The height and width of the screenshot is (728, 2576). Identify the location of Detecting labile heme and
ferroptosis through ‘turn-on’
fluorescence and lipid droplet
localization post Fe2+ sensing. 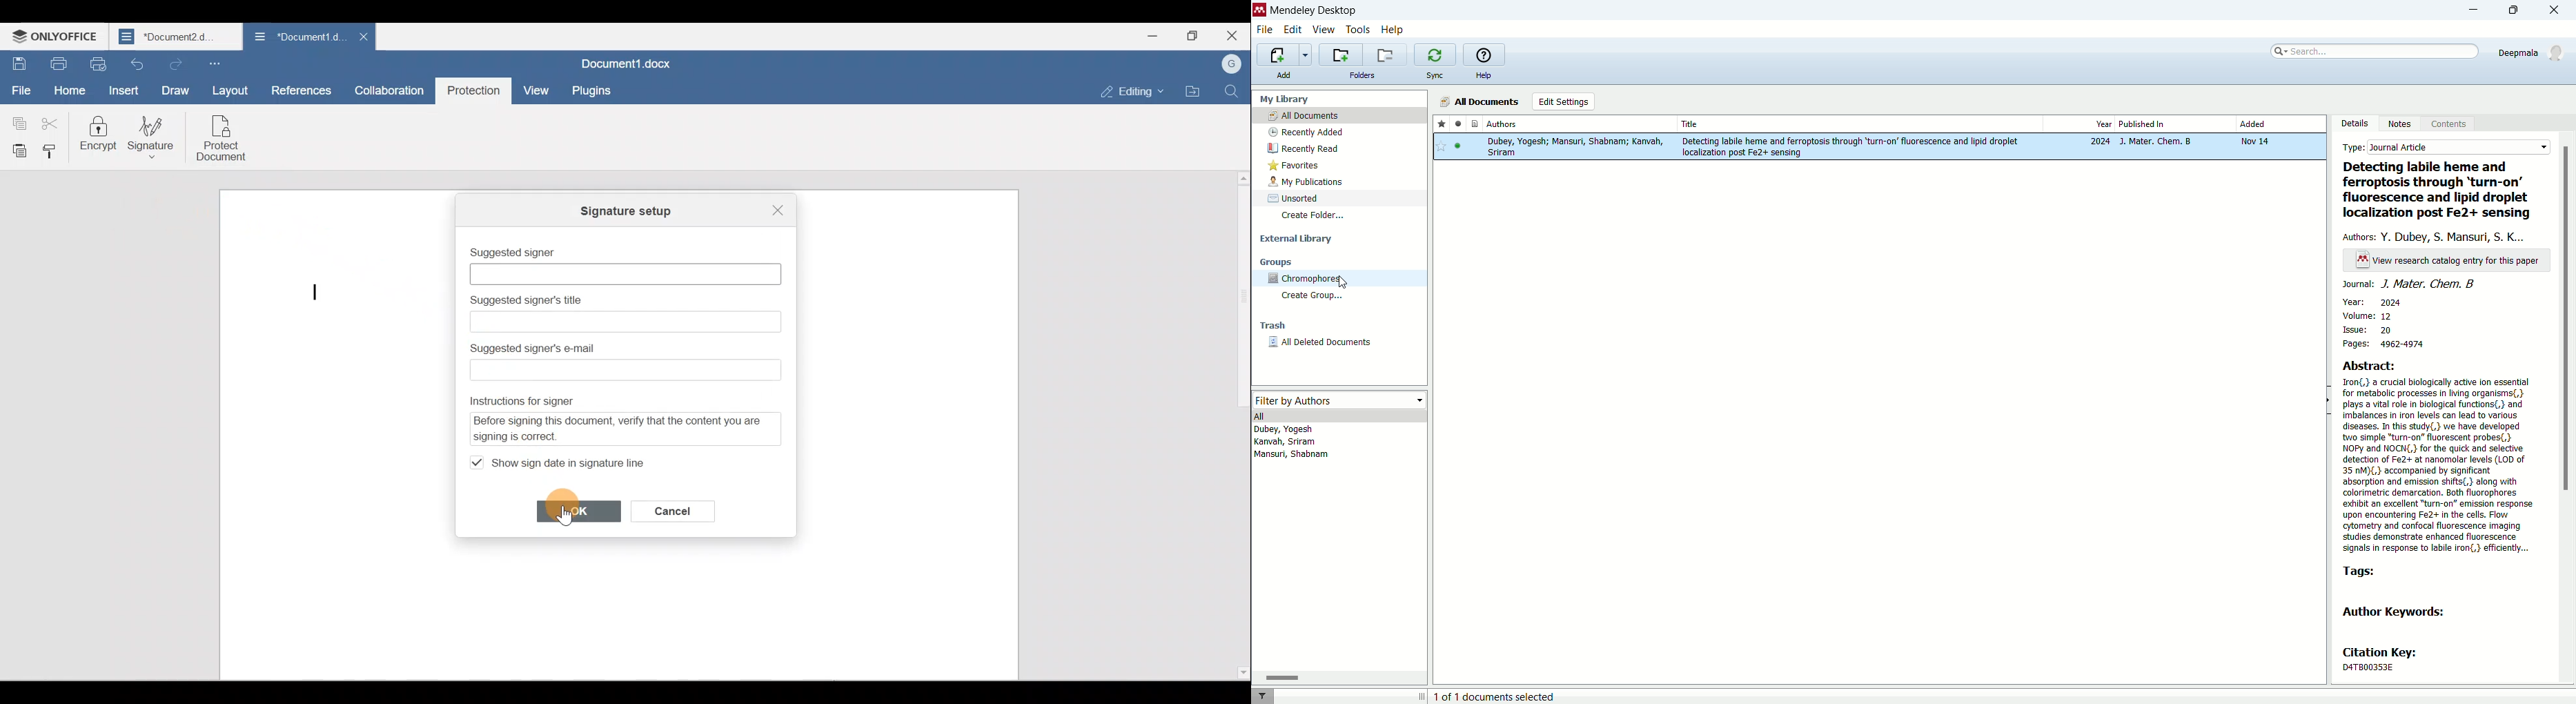
(2441, 191).